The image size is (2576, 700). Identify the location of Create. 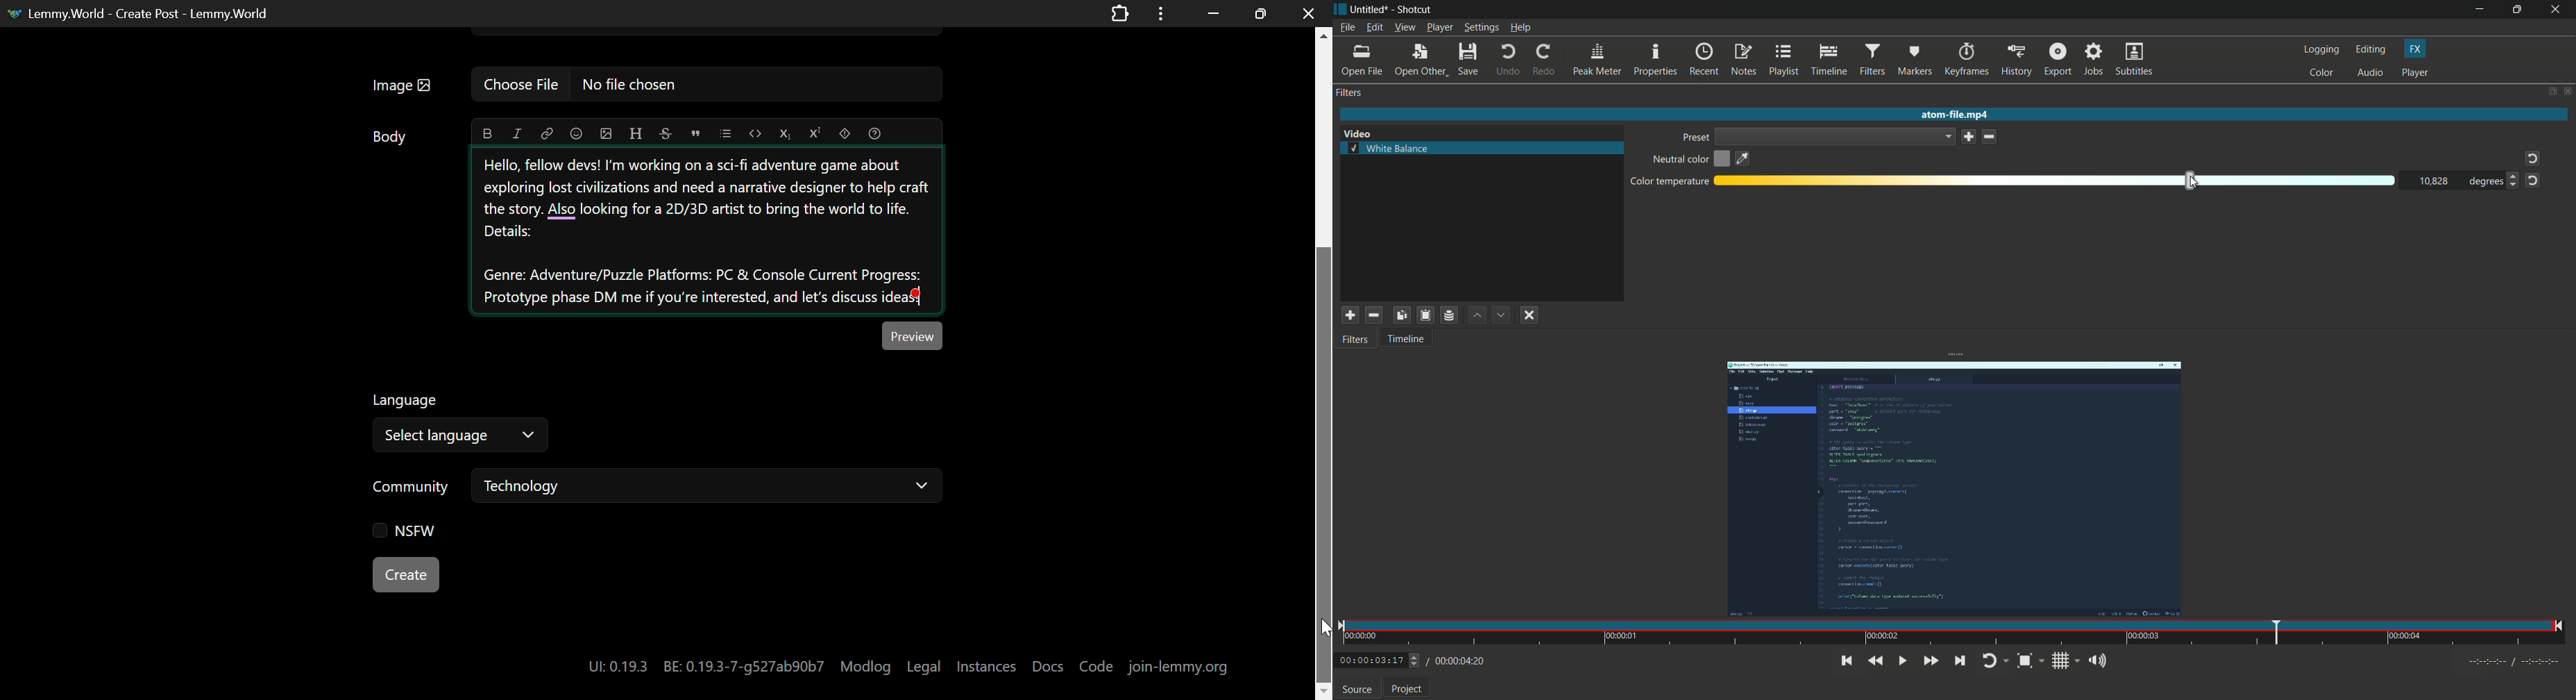
(405, 574).